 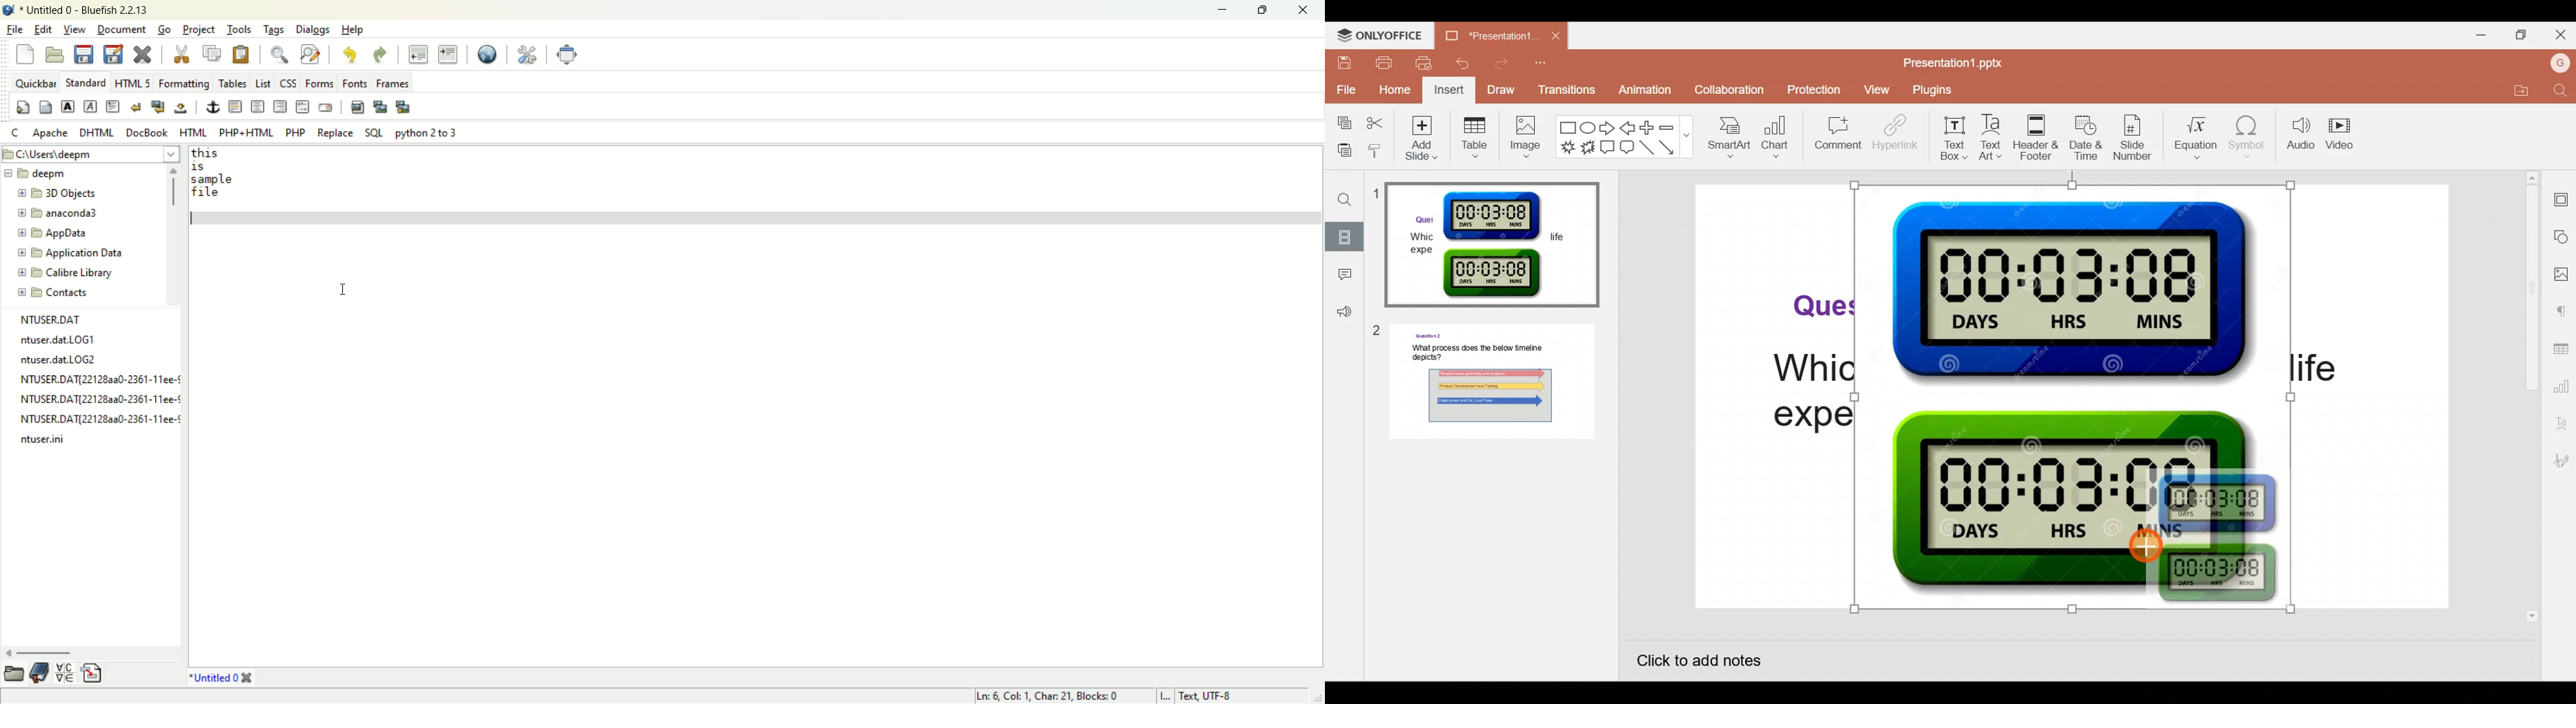 I want to click on frames, so click(x=391, y=84).